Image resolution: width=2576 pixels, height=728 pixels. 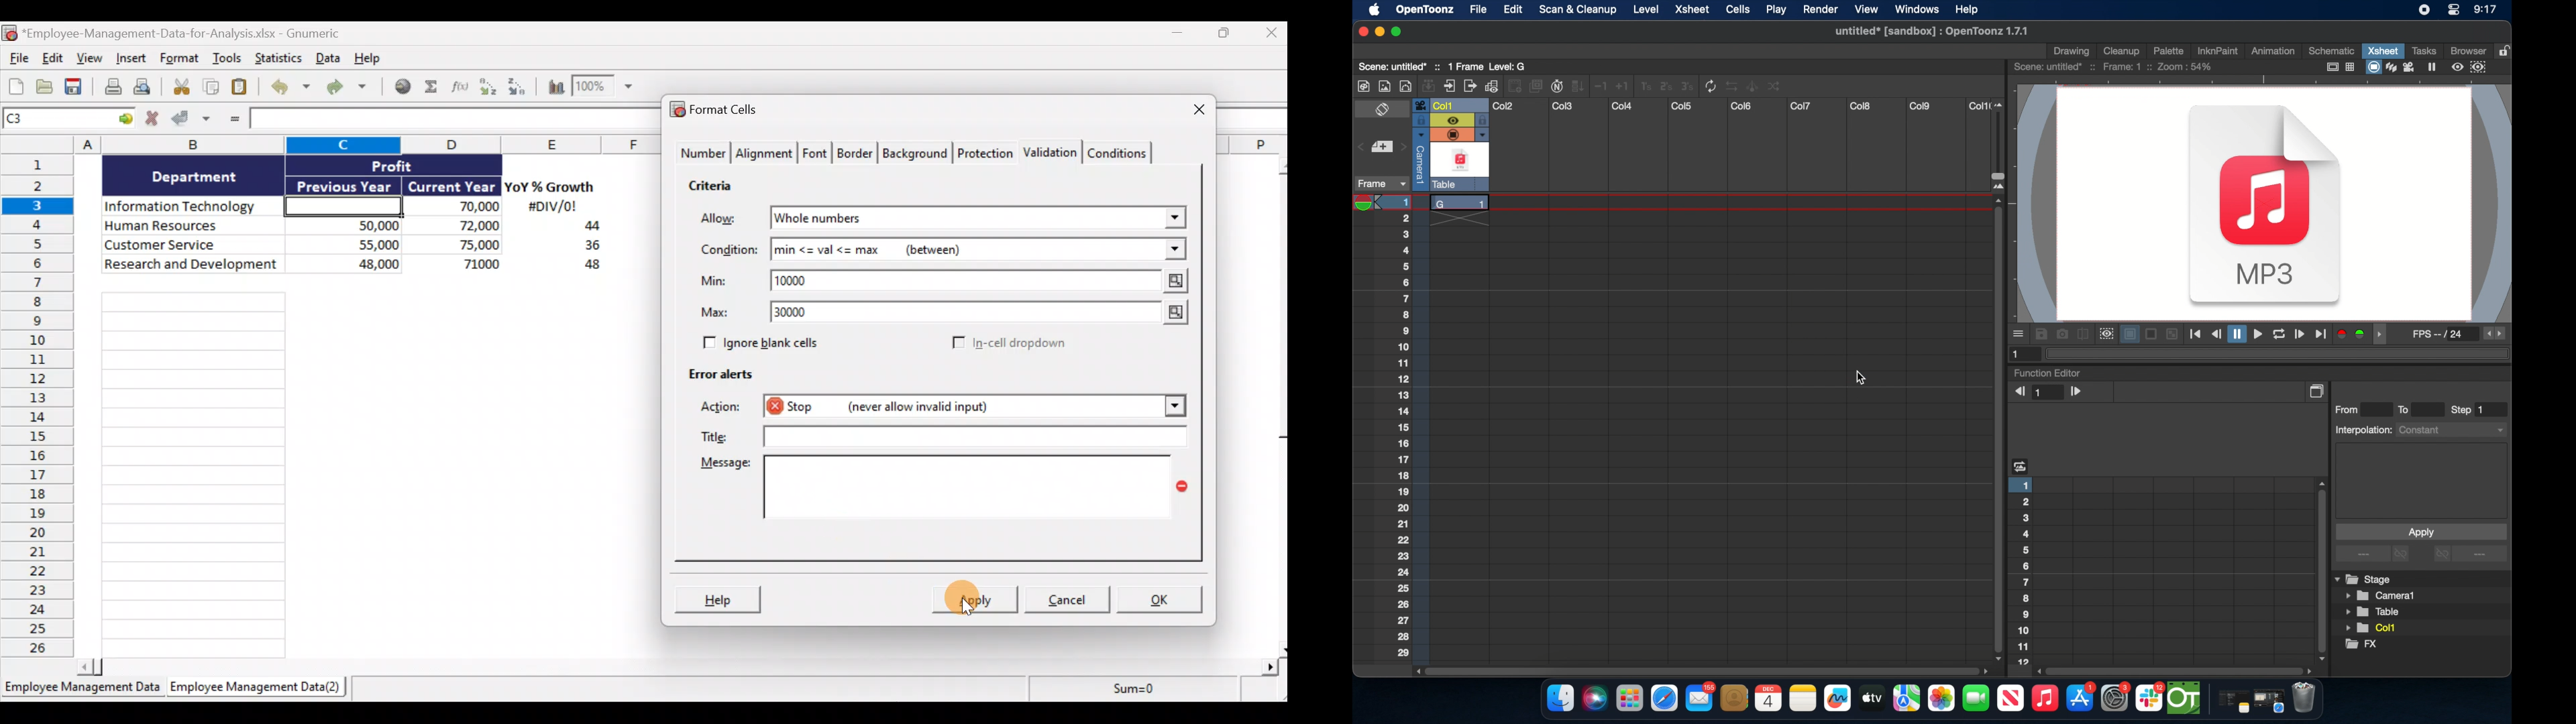 What do you see at coordinates (1269, 36) in the screenshot?
I see `Close` at bounding box center [1269, 36].